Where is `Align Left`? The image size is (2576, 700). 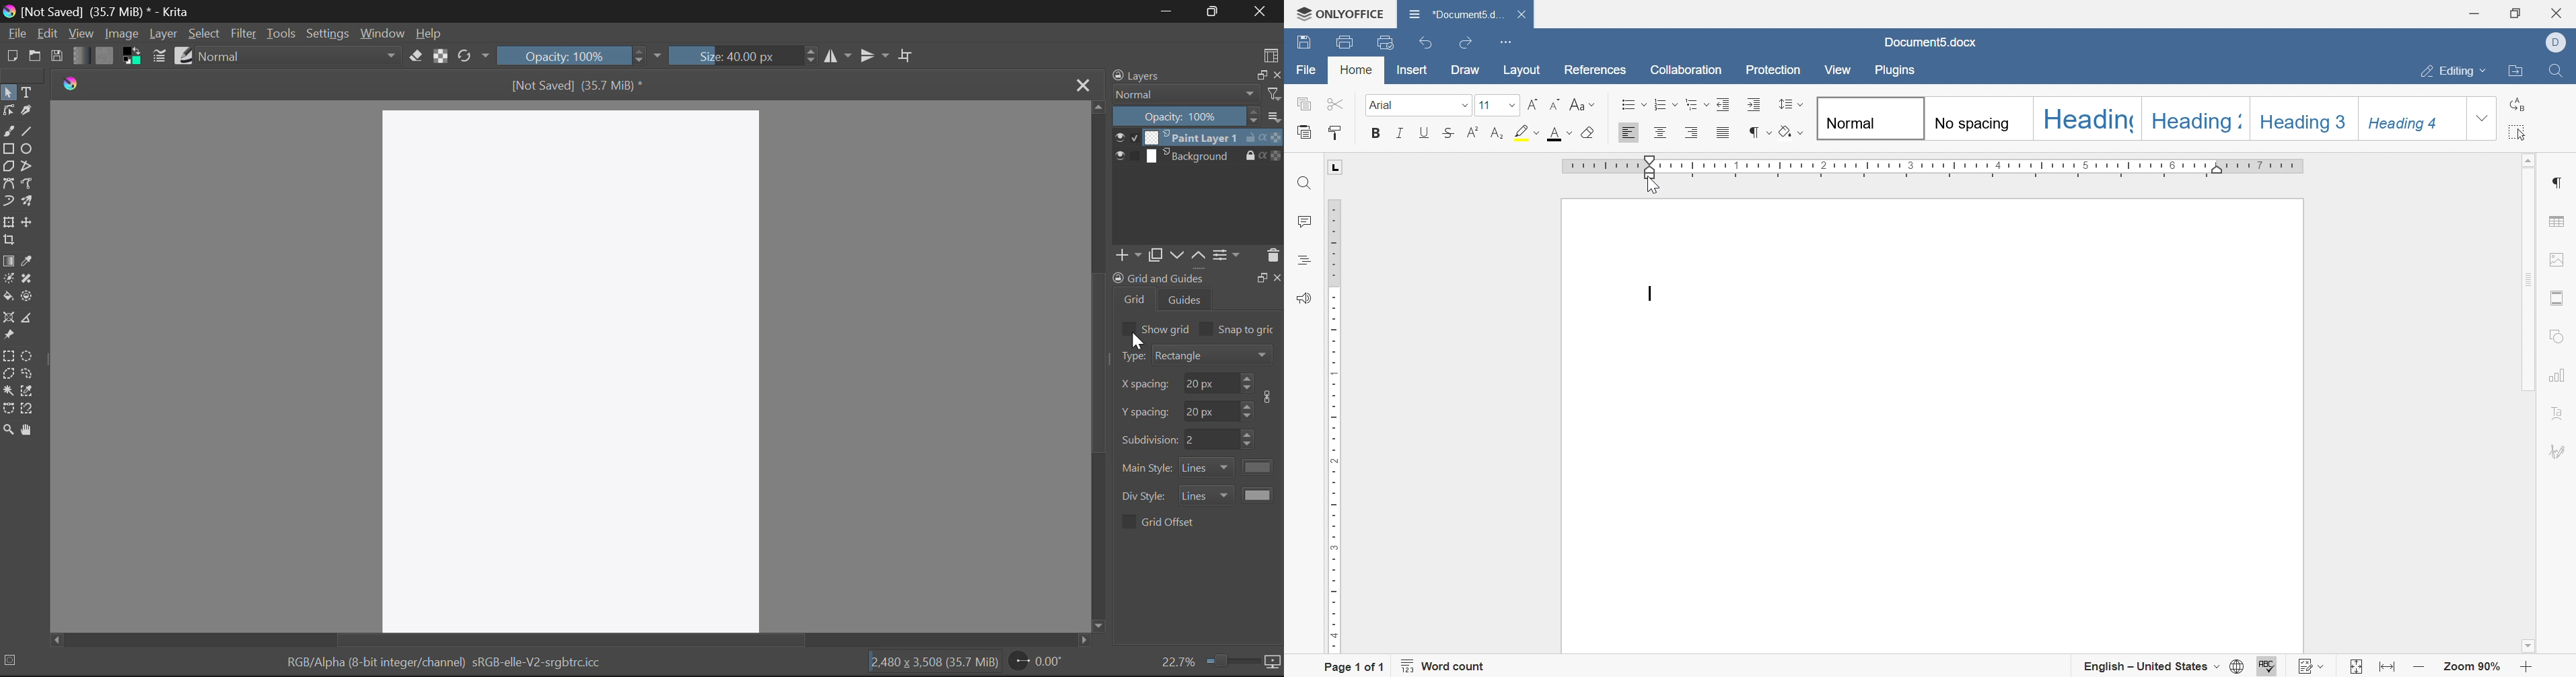
Align Left is located at coordinates (1628, 133).